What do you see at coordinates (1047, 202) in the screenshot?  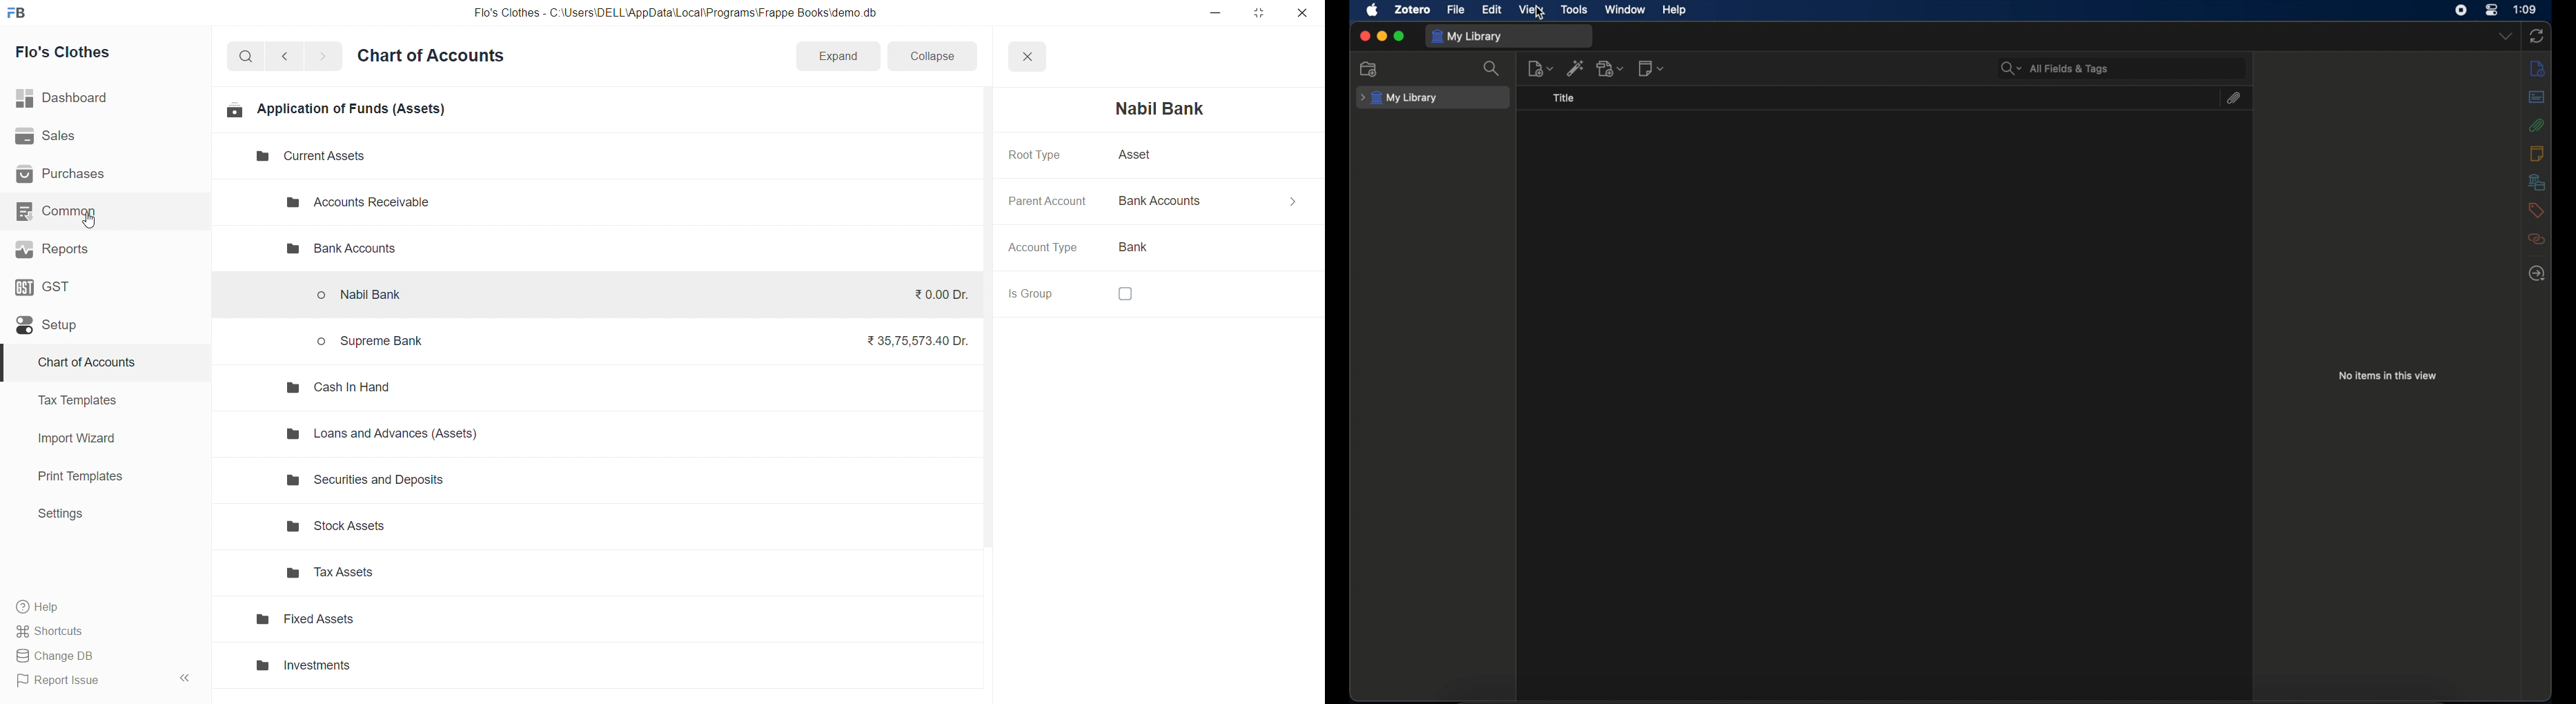 I see `Parent Account` at bounding box center [1047, 202].